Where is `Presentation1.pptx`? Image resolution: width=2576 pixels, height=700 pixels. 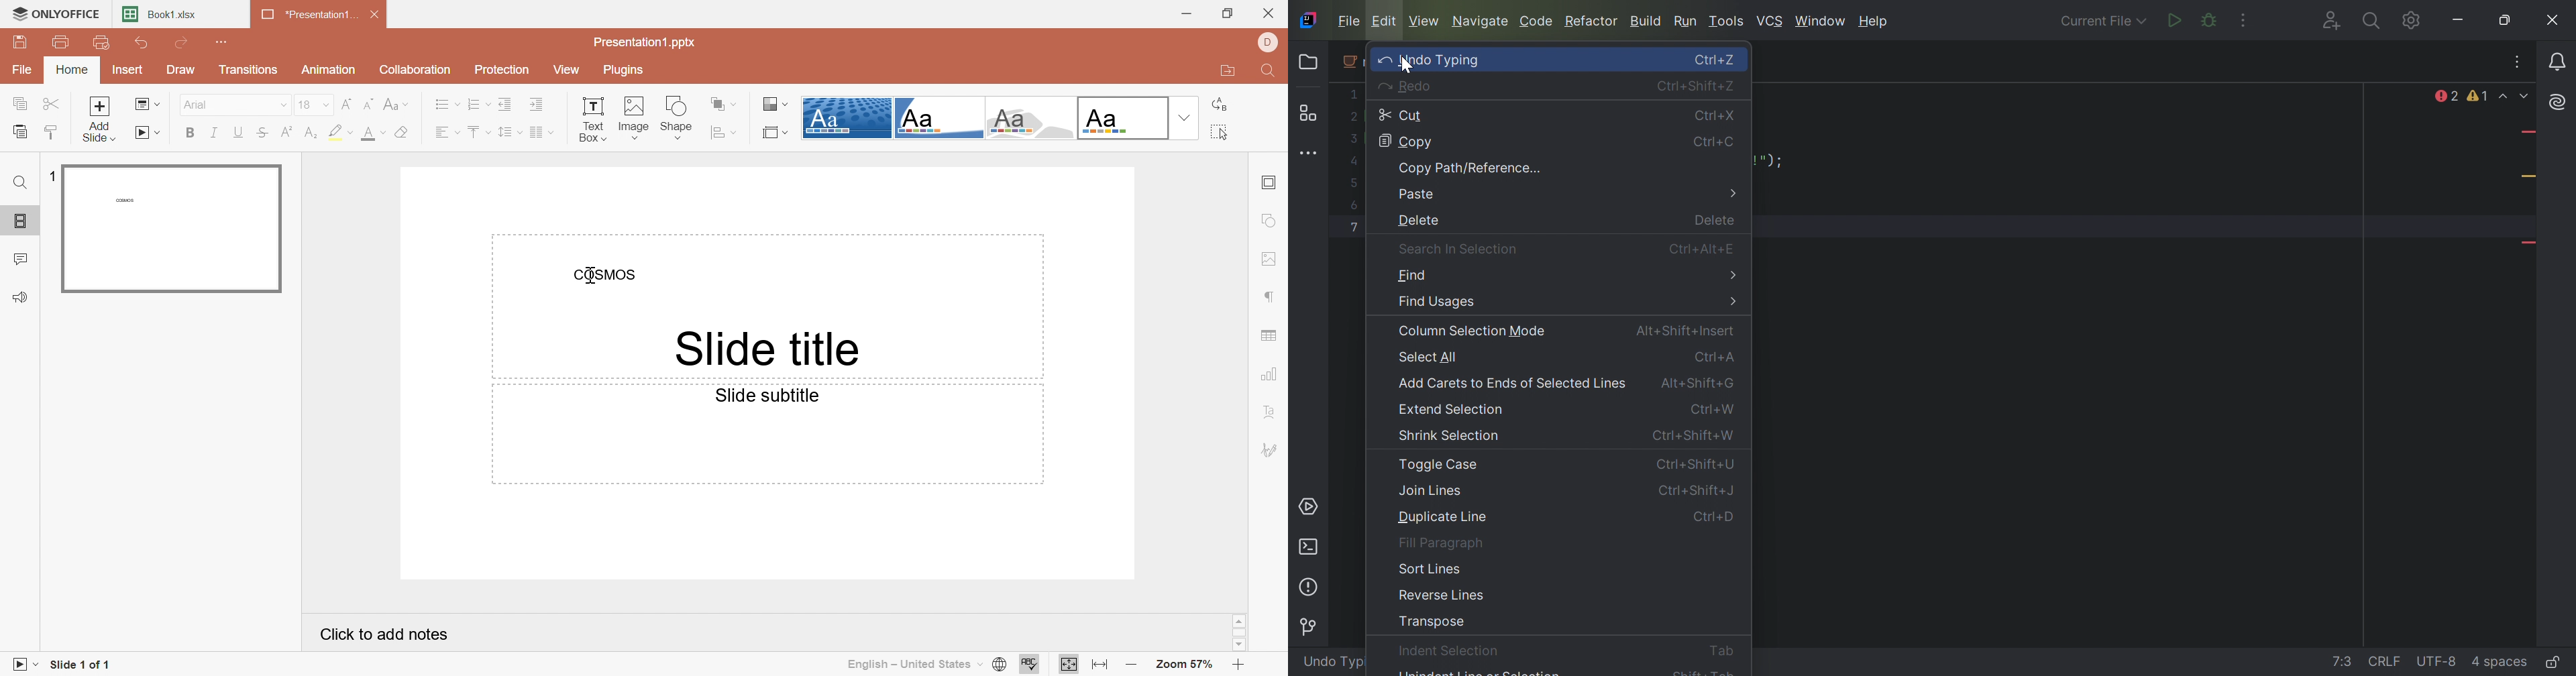
Presentation1.pptx is located at coordinates (643, 42).